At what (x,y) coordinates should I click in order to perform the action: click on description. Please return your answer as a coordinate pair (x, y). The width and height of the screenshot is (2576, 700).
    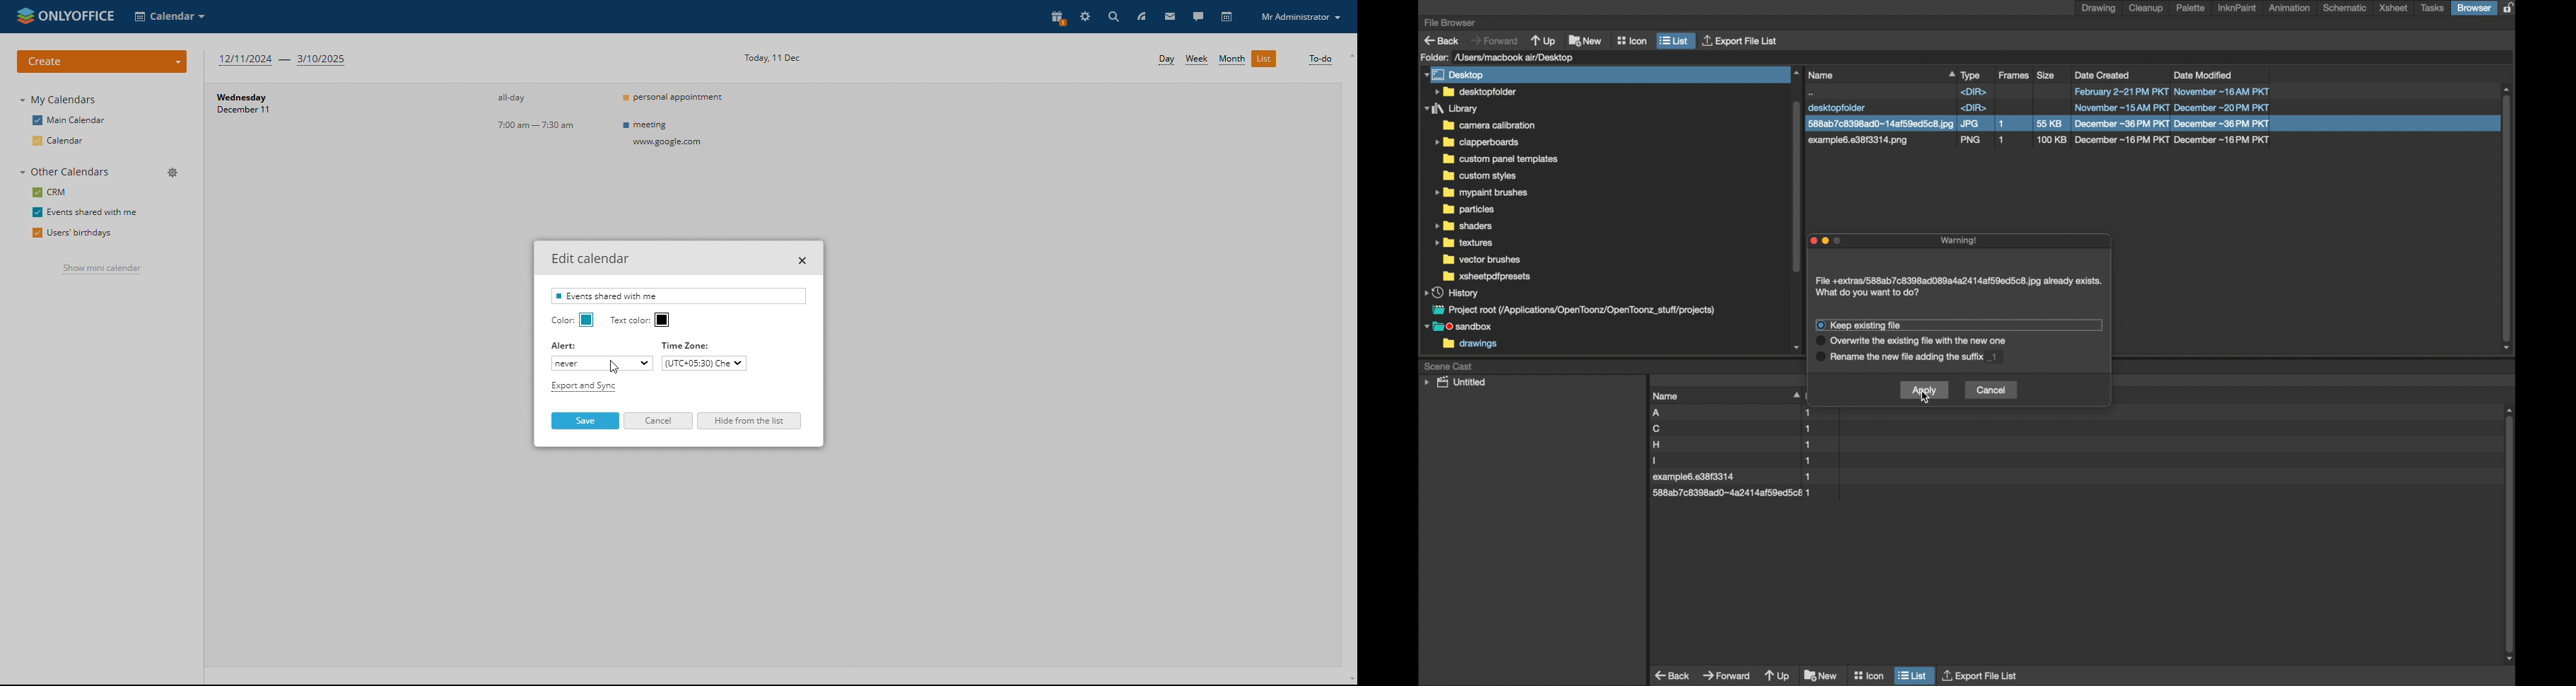
    Looking at the image, I should click on (1932, 360).